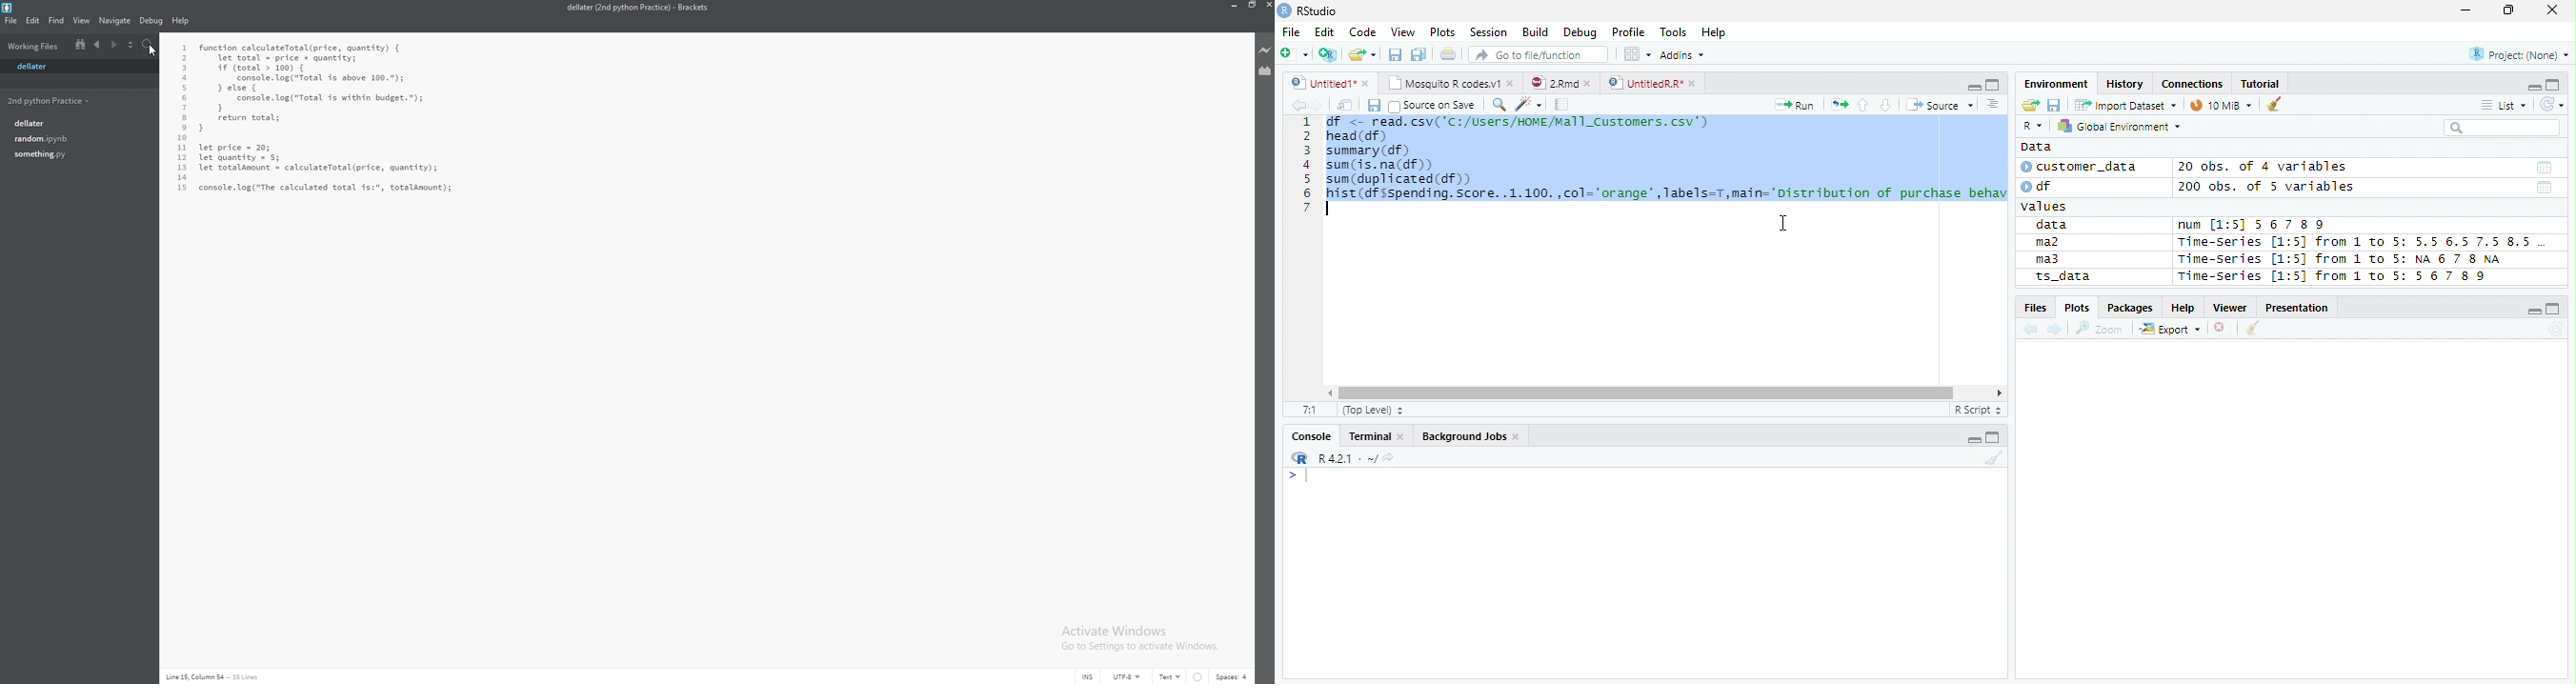 This screenshot has height=700, width=2576. I want to click on Open Folder, so click(1363, 53).